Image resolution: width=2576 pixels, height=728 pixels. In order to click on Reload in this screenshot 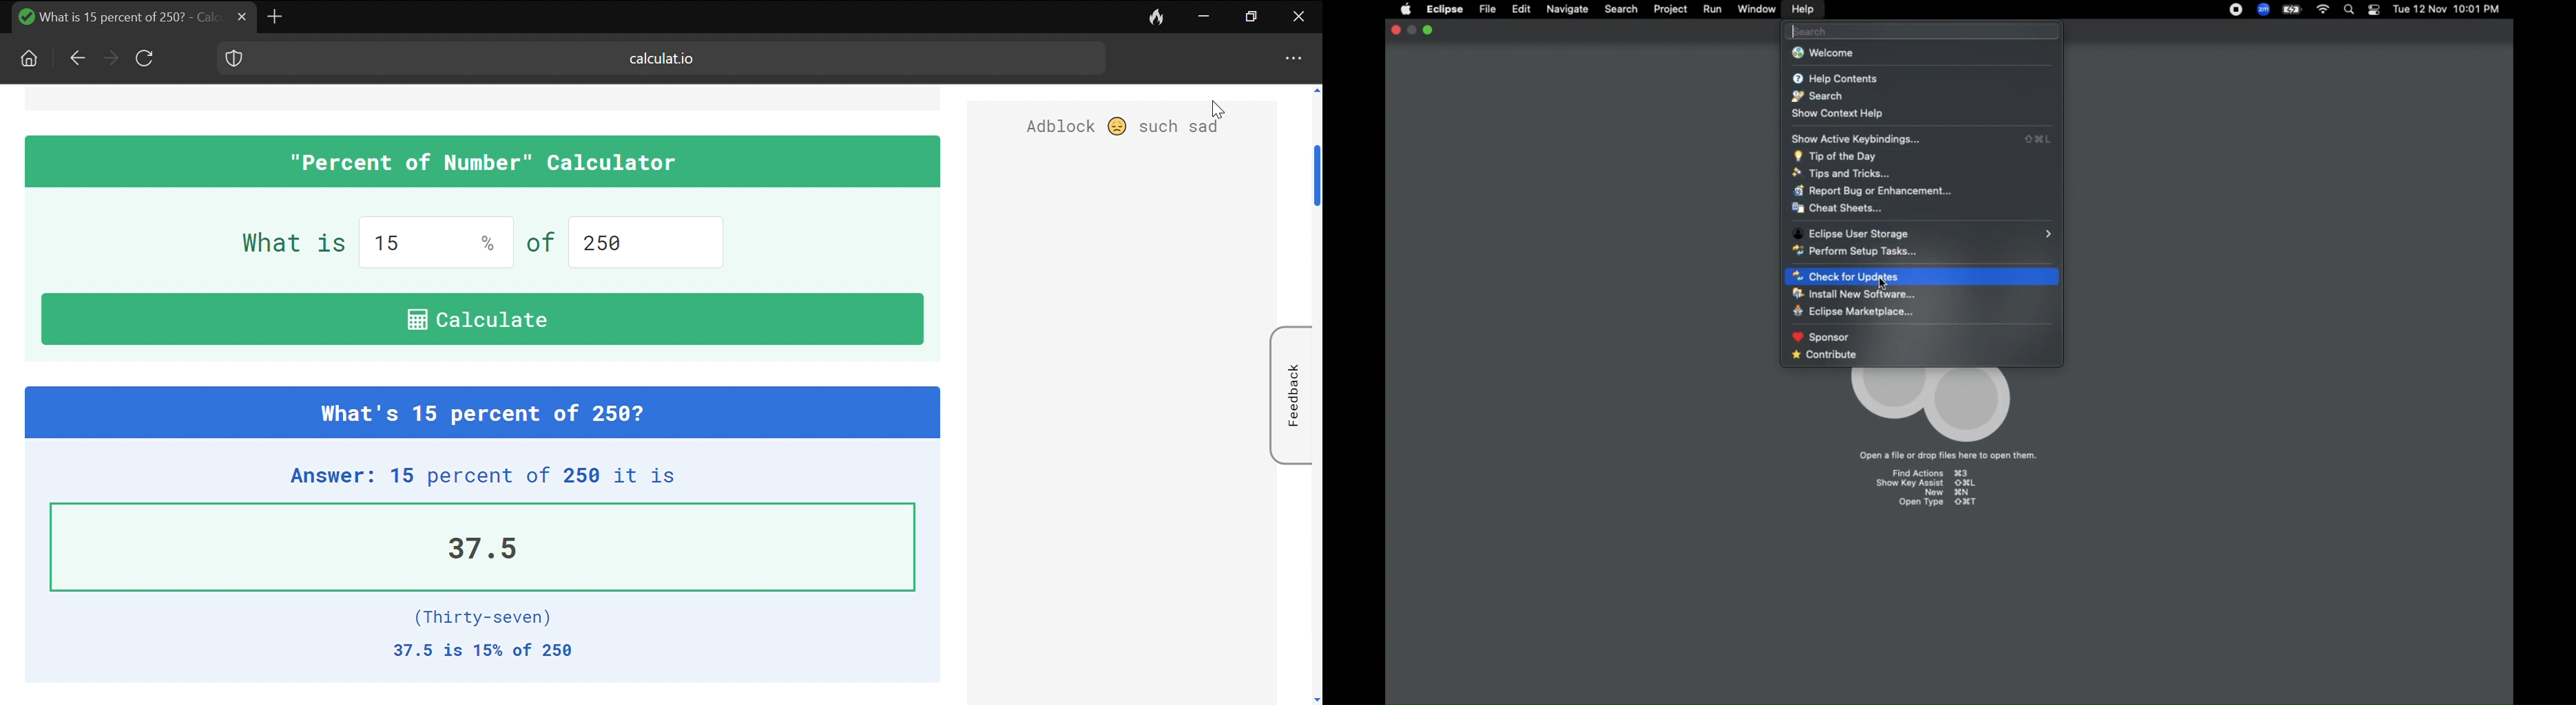, I will do `click(145, 57)`.